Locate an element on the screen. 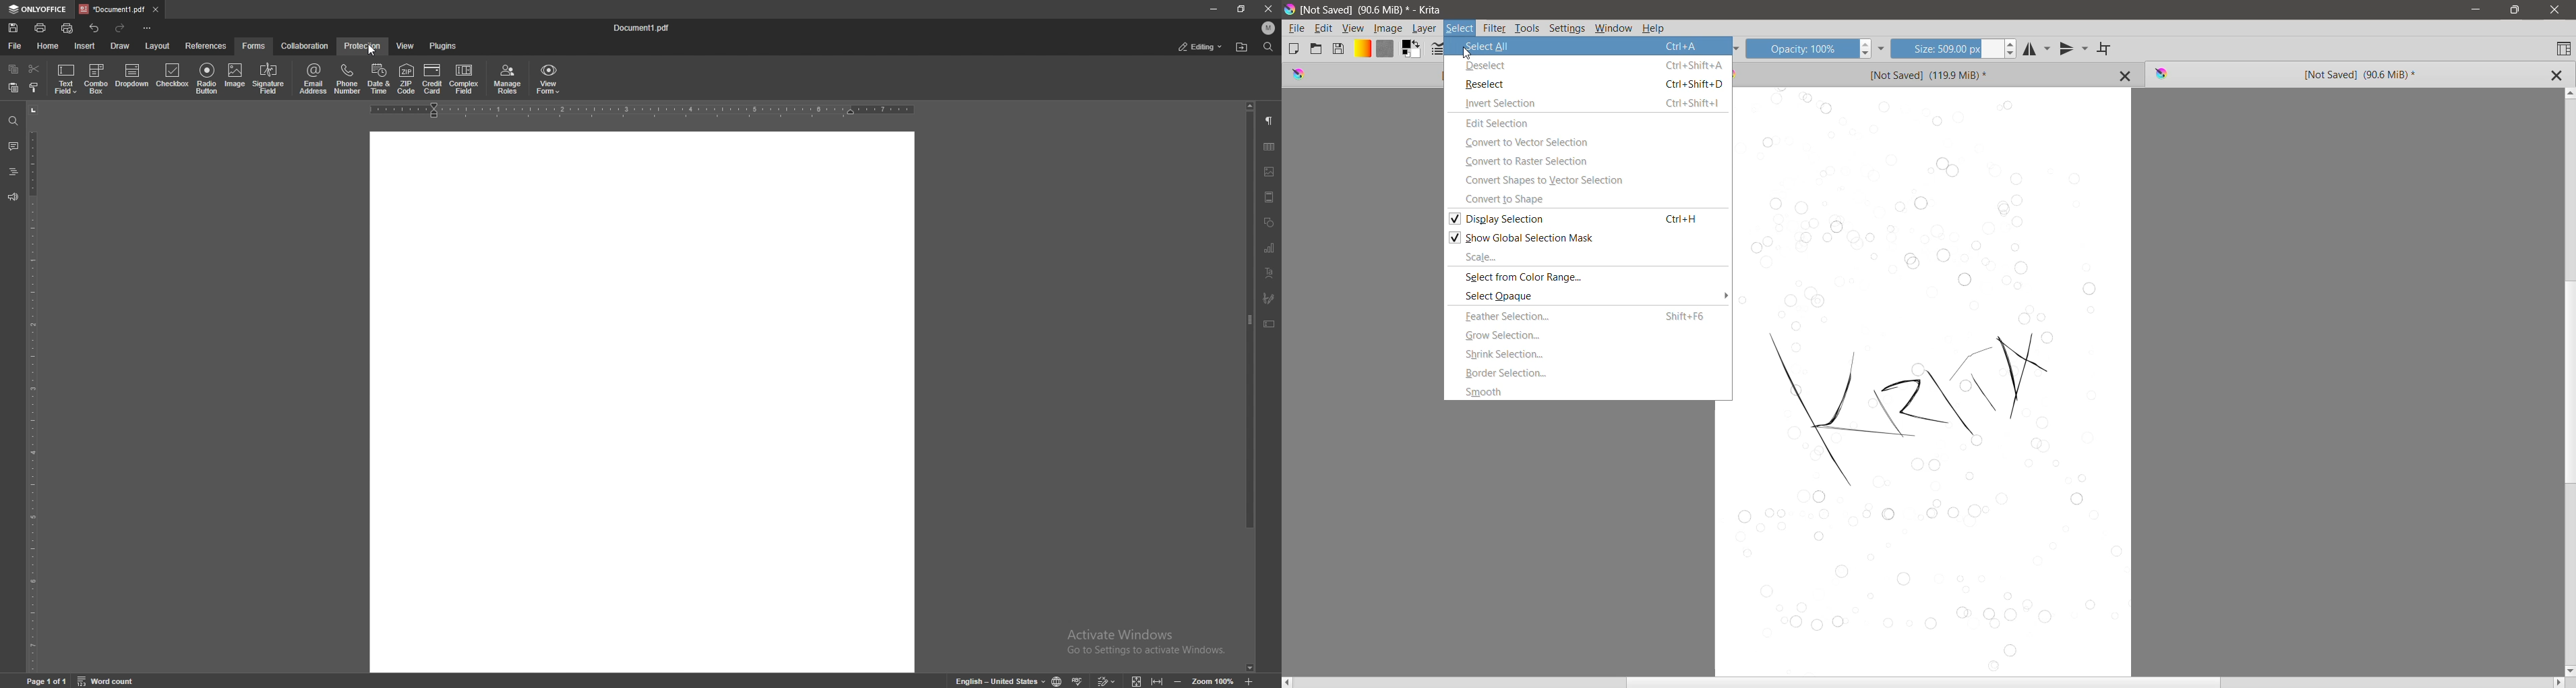 The height and width of the screenshot is (700, 2576). Activate windows is located at coordinates (1136, 637).